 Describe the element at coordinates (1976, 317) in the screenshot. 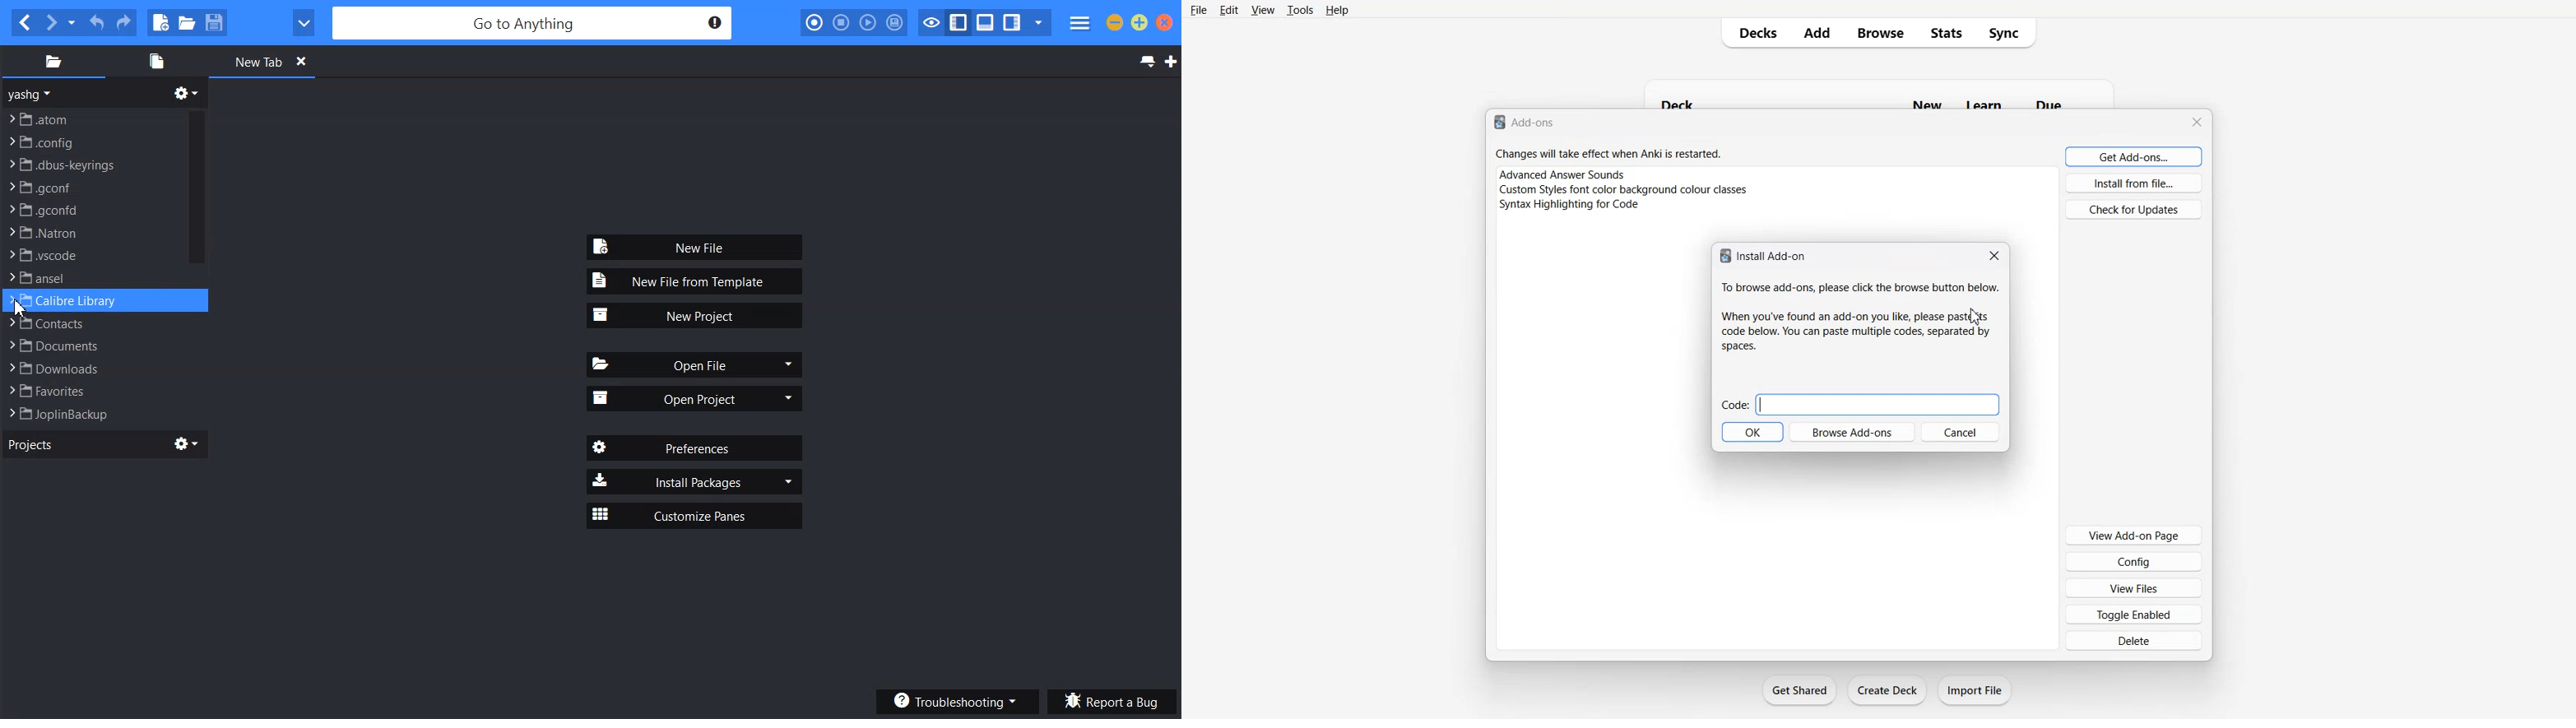

I see `Cursor` at that location.